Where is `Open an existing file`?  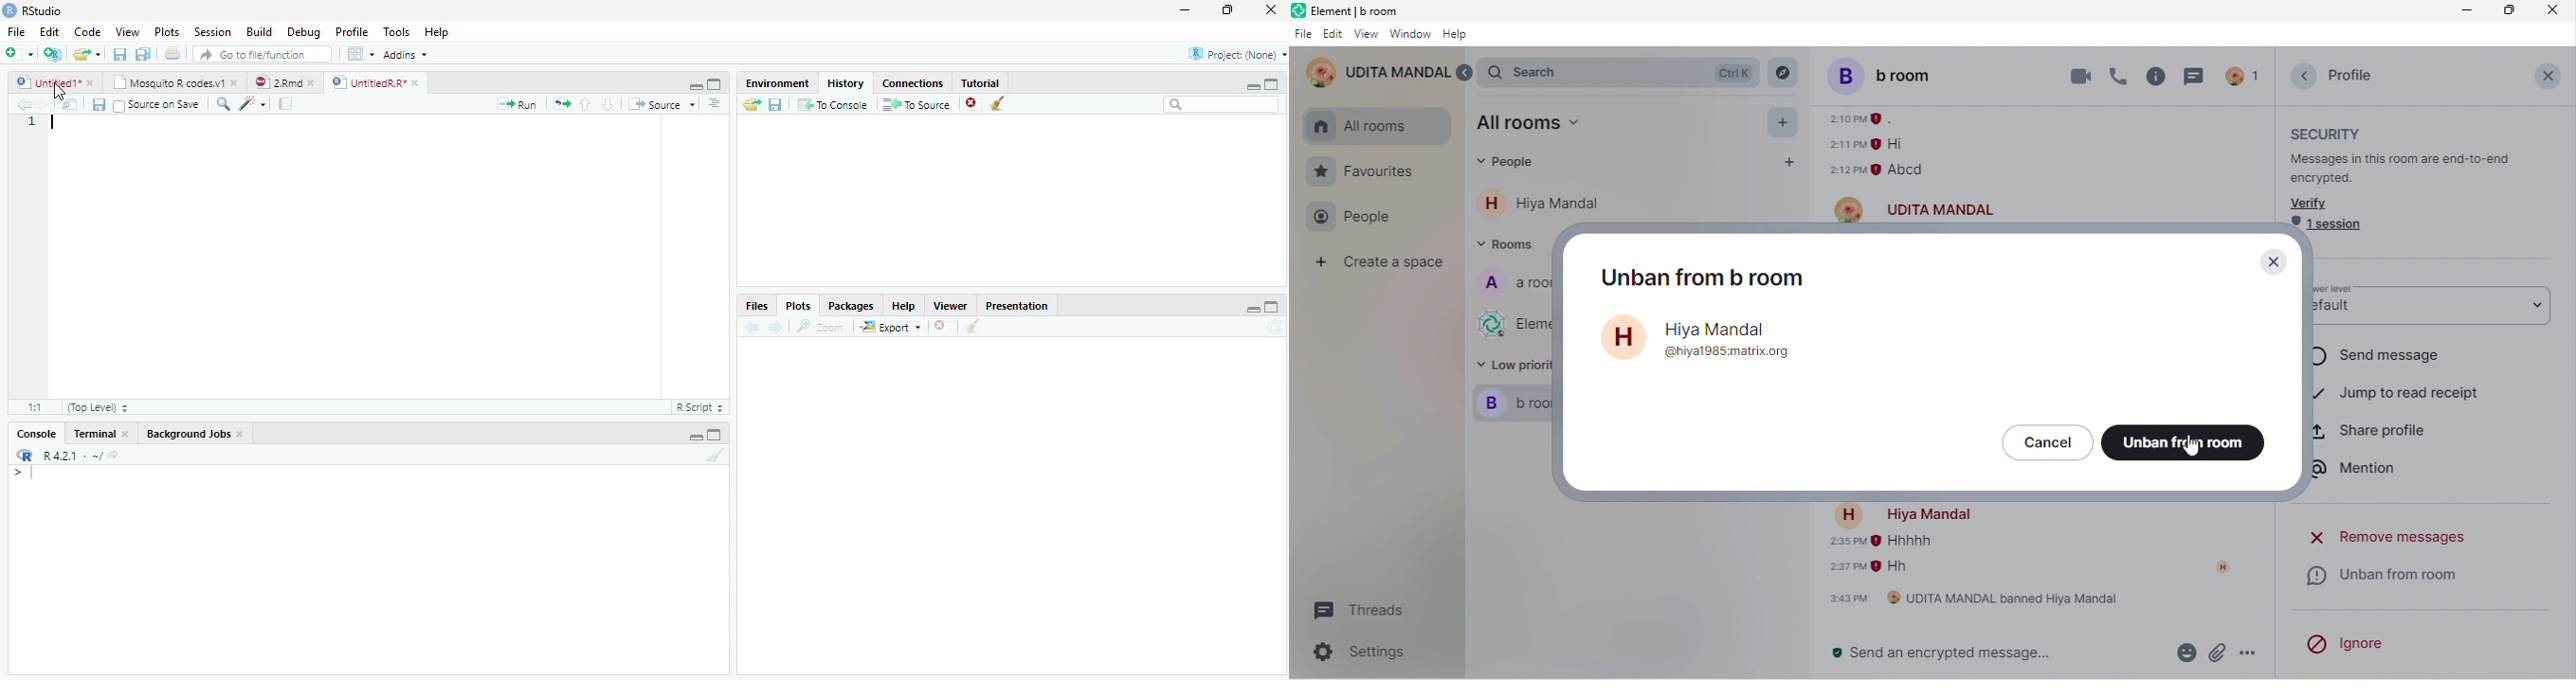 Open an existing file is located at coordinates (88, 55).